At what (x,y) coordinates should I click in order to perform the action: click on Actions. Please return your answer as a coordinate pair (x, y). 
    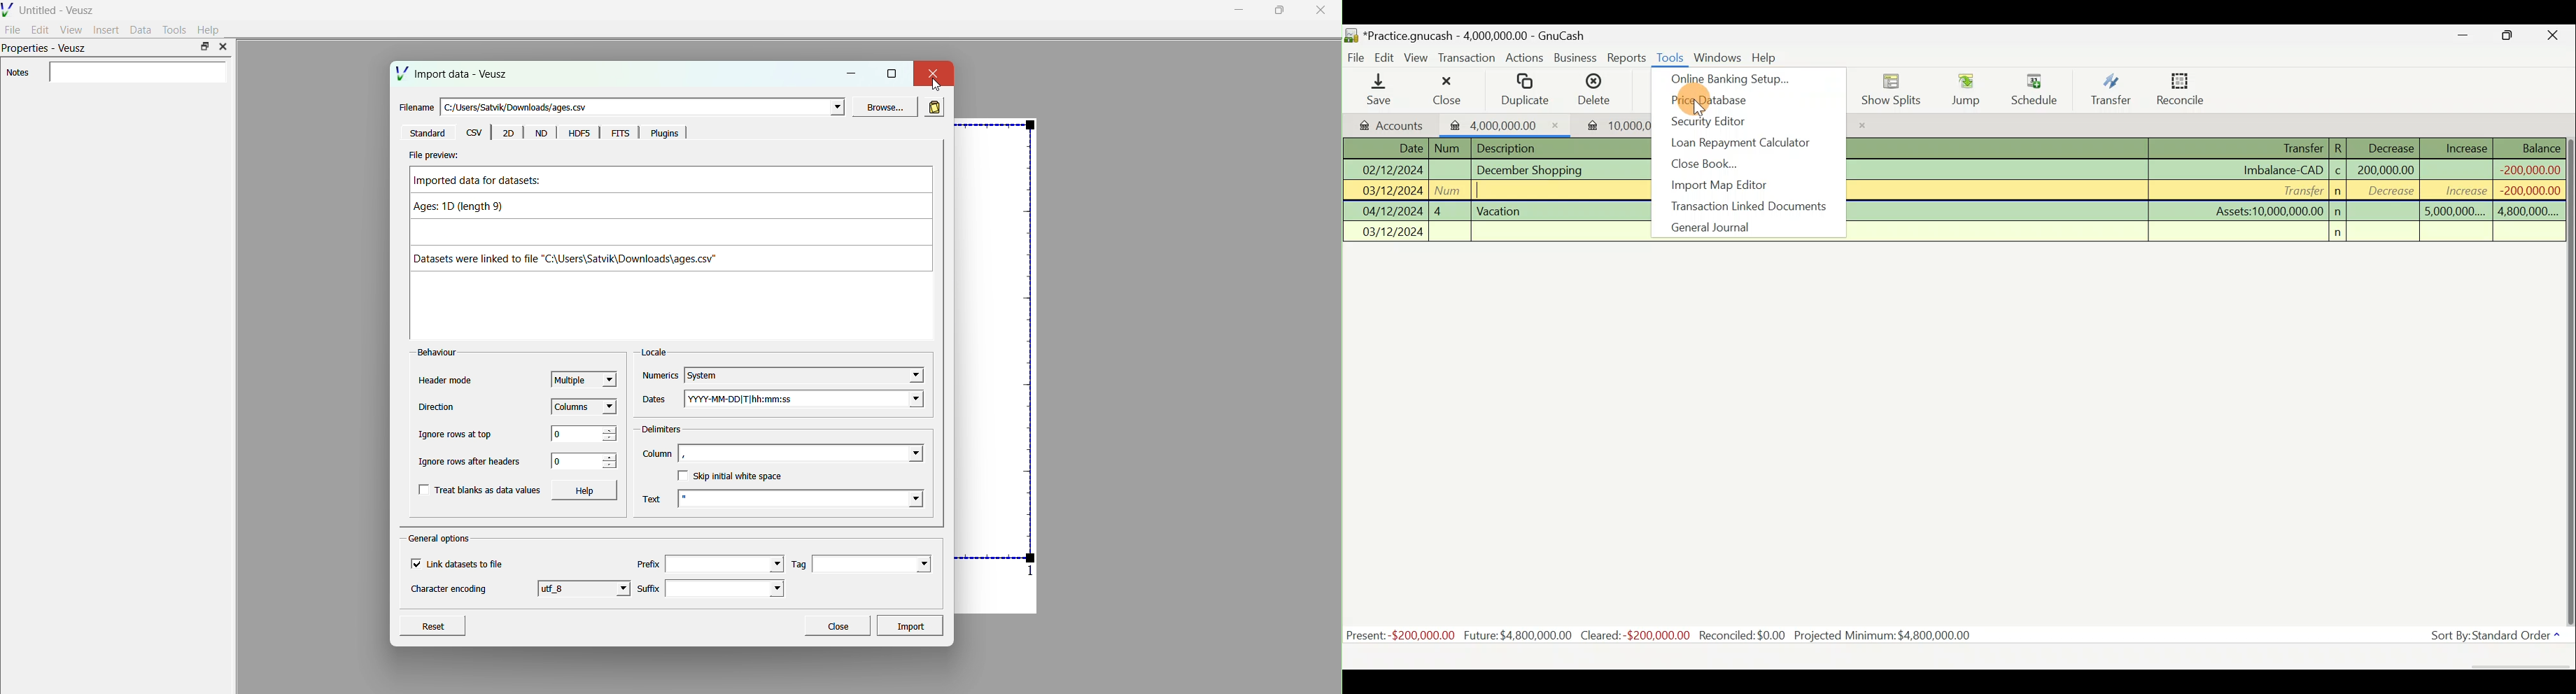
    Looking at the image, I should click on (1526, 58).